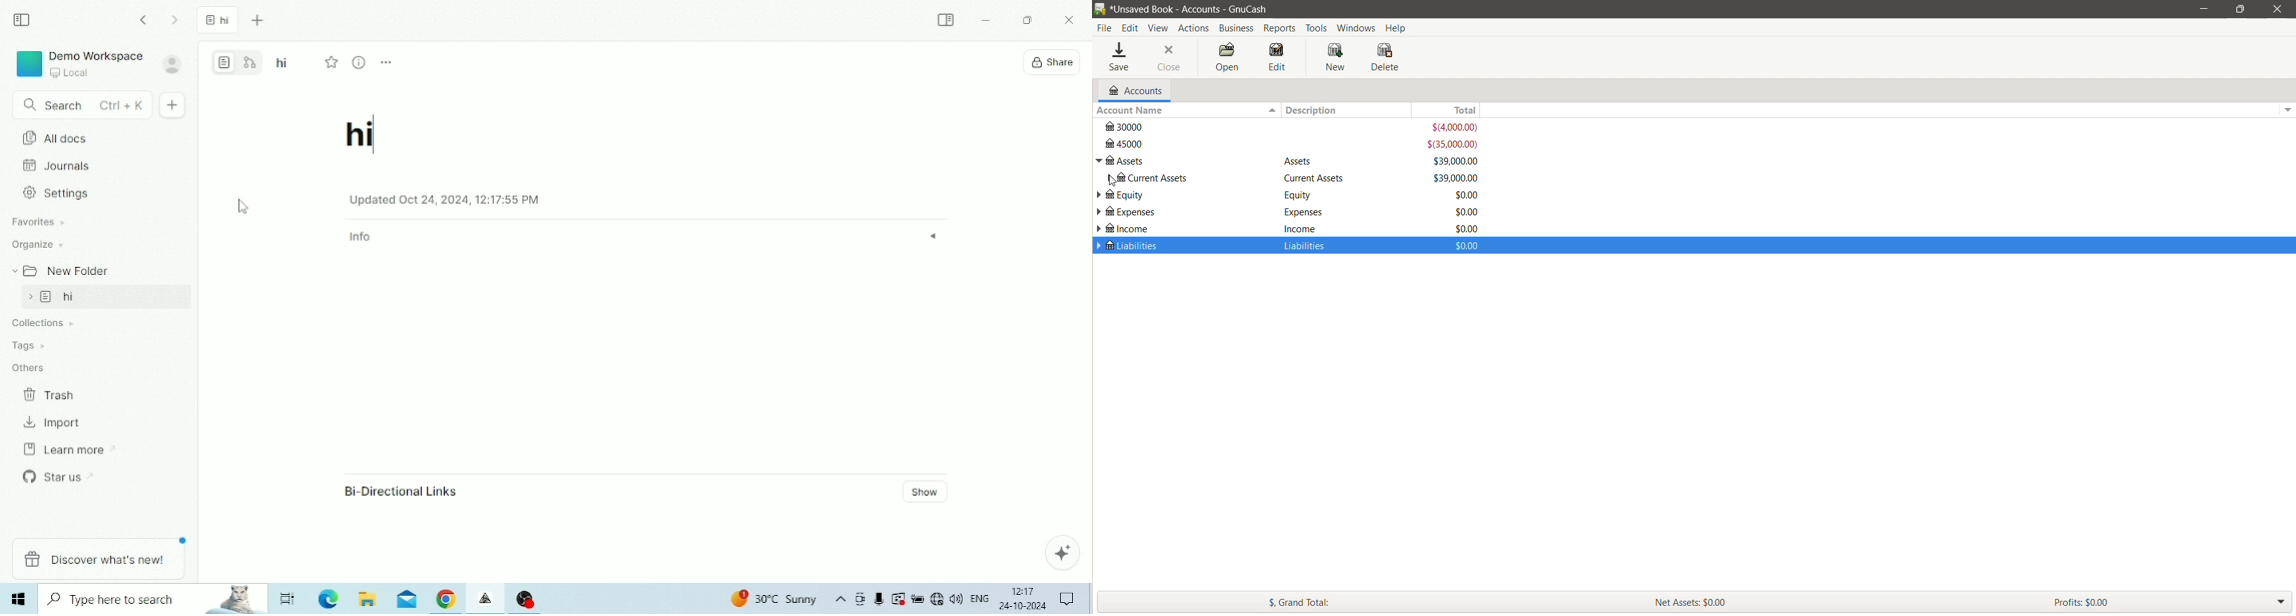  What do you see at coordinates (986, 21) in the screenshot?
I see `Minimize` at bounding box center [986, 21].